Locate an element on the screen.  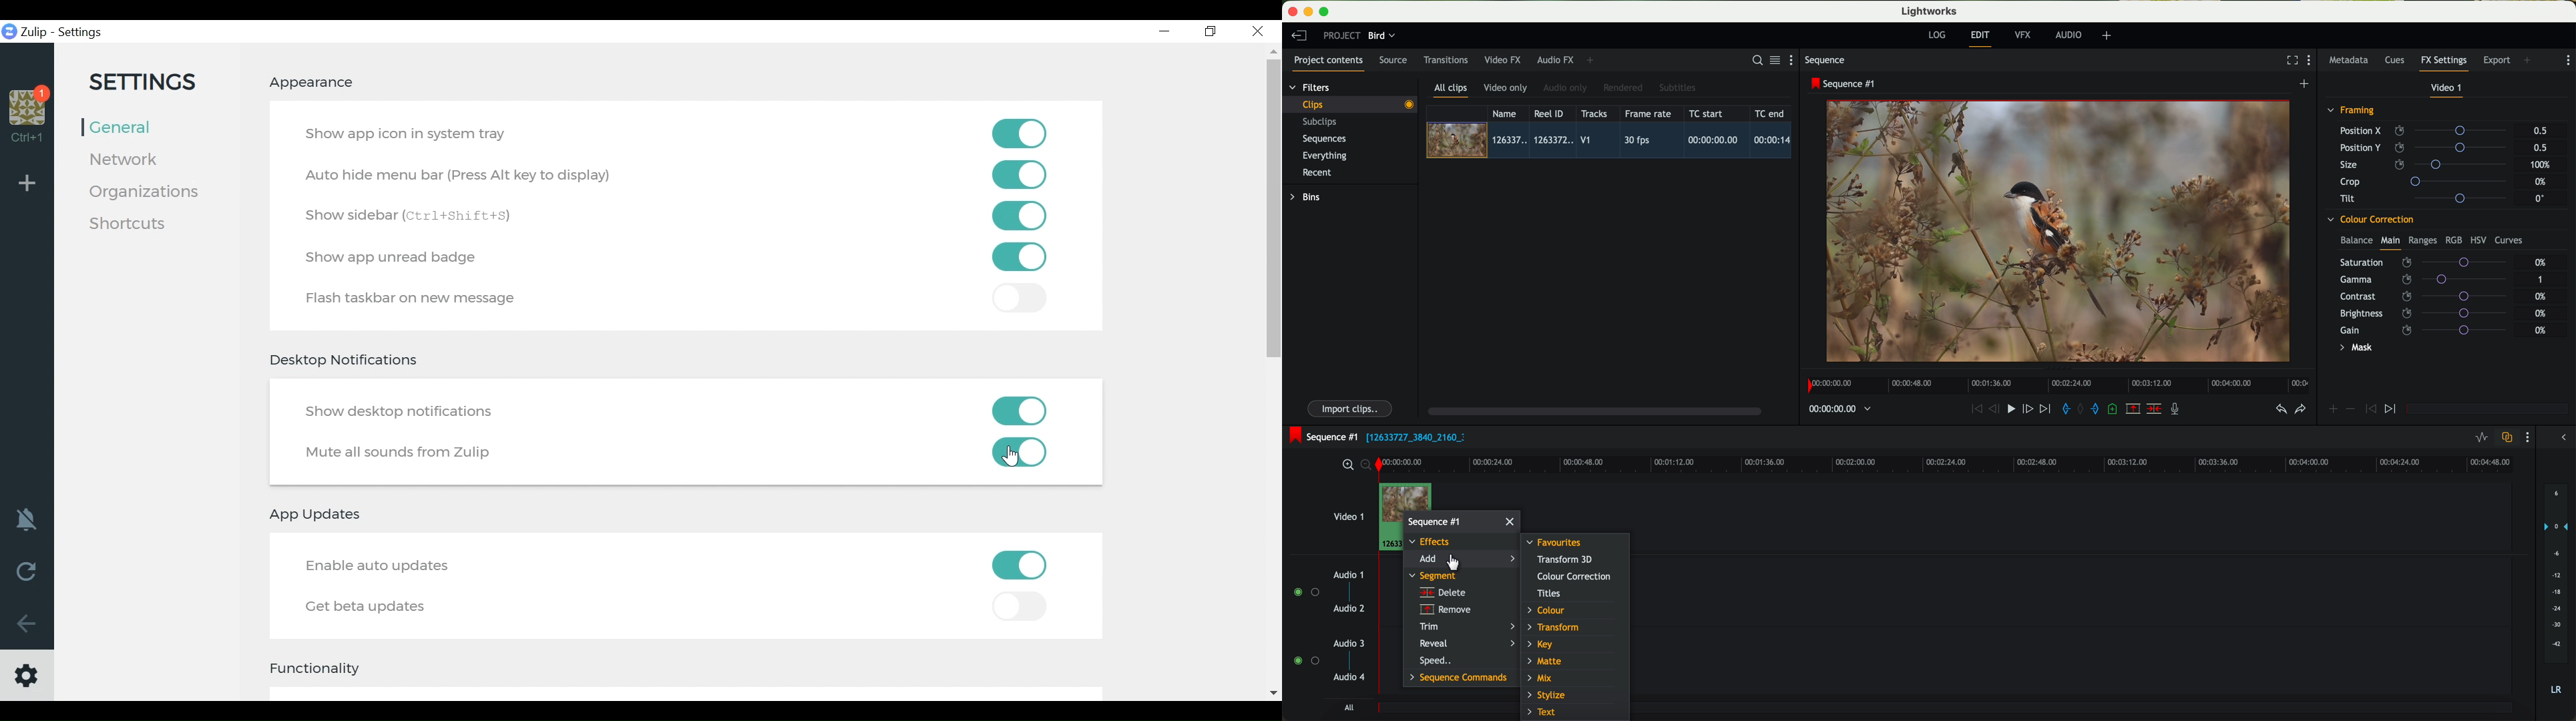
Toggle on/of autohide menu bar is located at coordinates (1019, 175).